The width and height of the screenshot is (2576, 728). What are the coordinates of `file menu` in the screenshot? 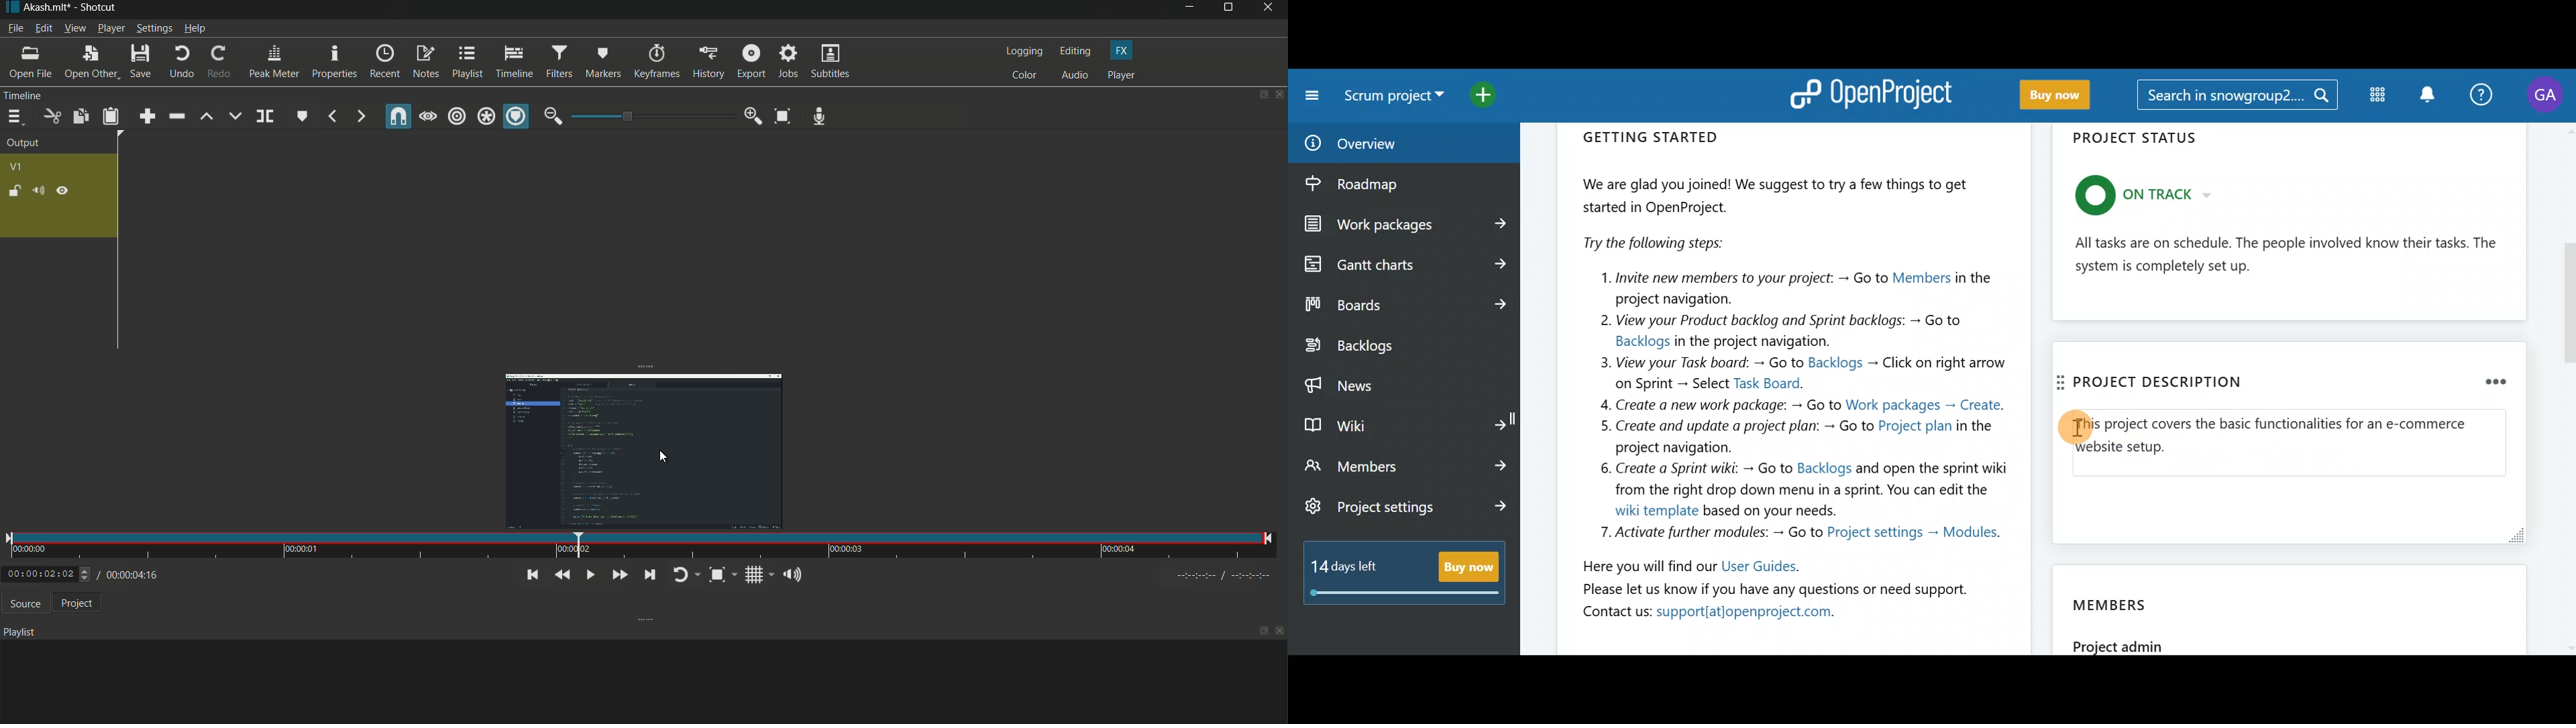 It's located at (15, 28).